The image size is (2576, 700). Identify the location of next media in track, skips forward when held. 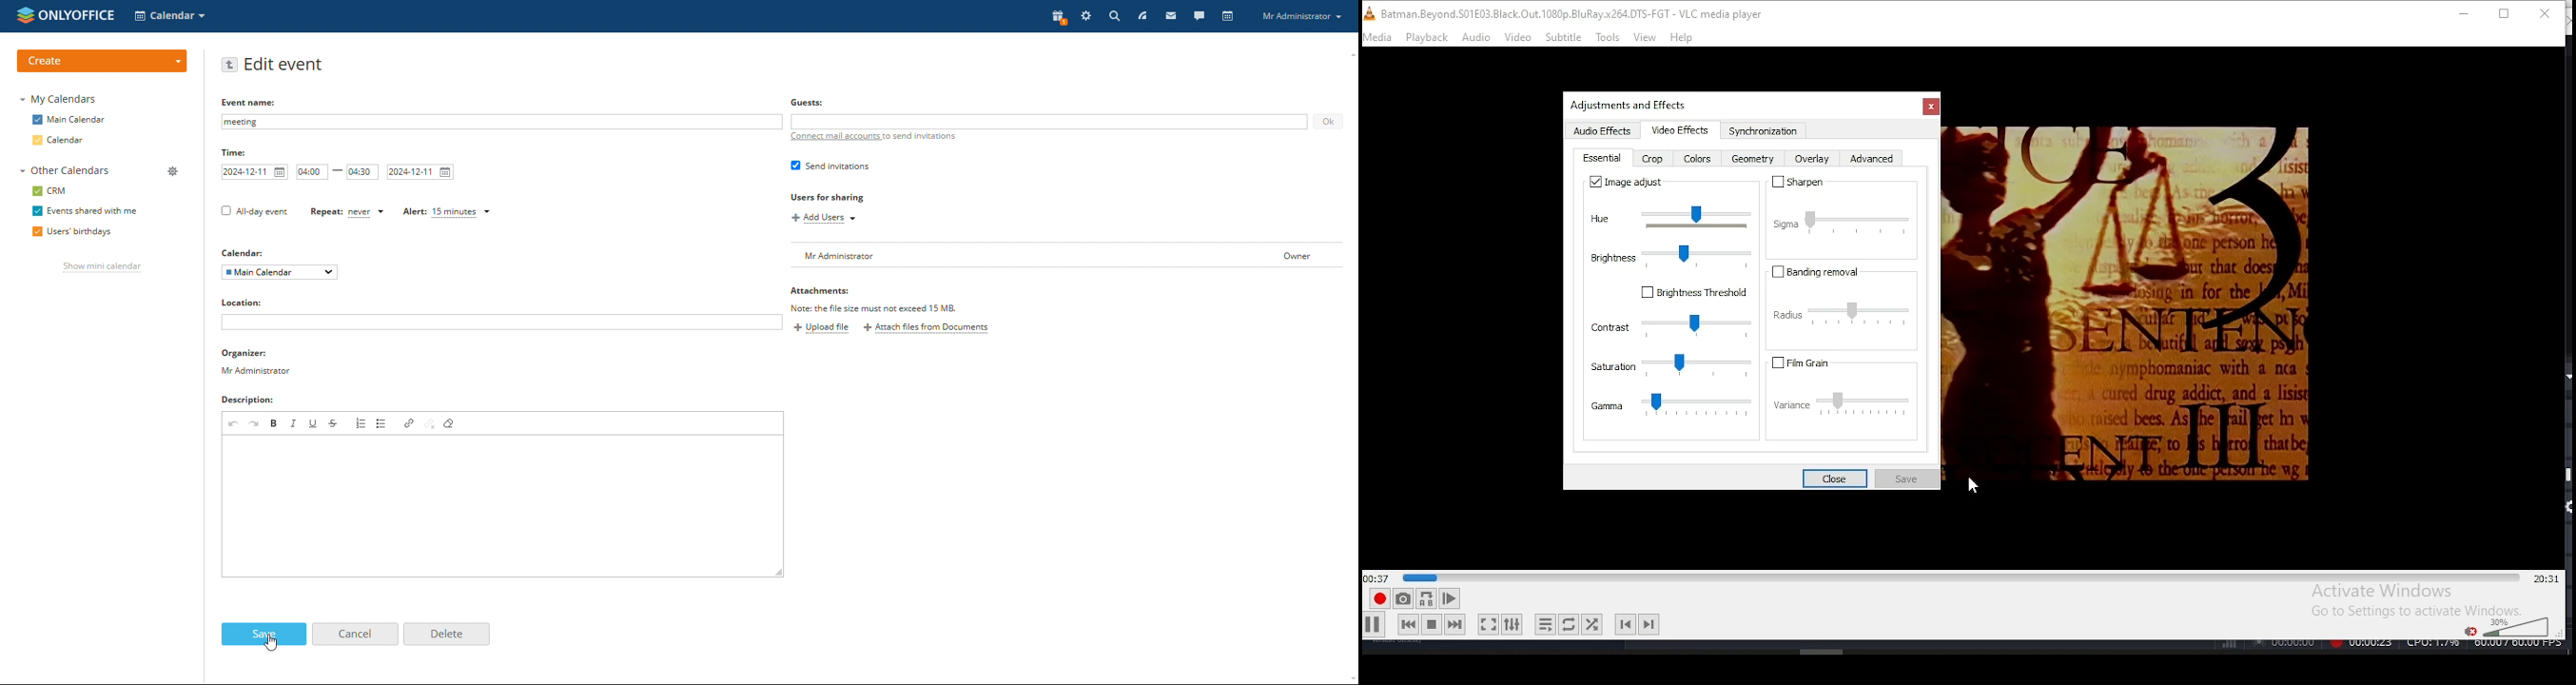
(1455, 625).